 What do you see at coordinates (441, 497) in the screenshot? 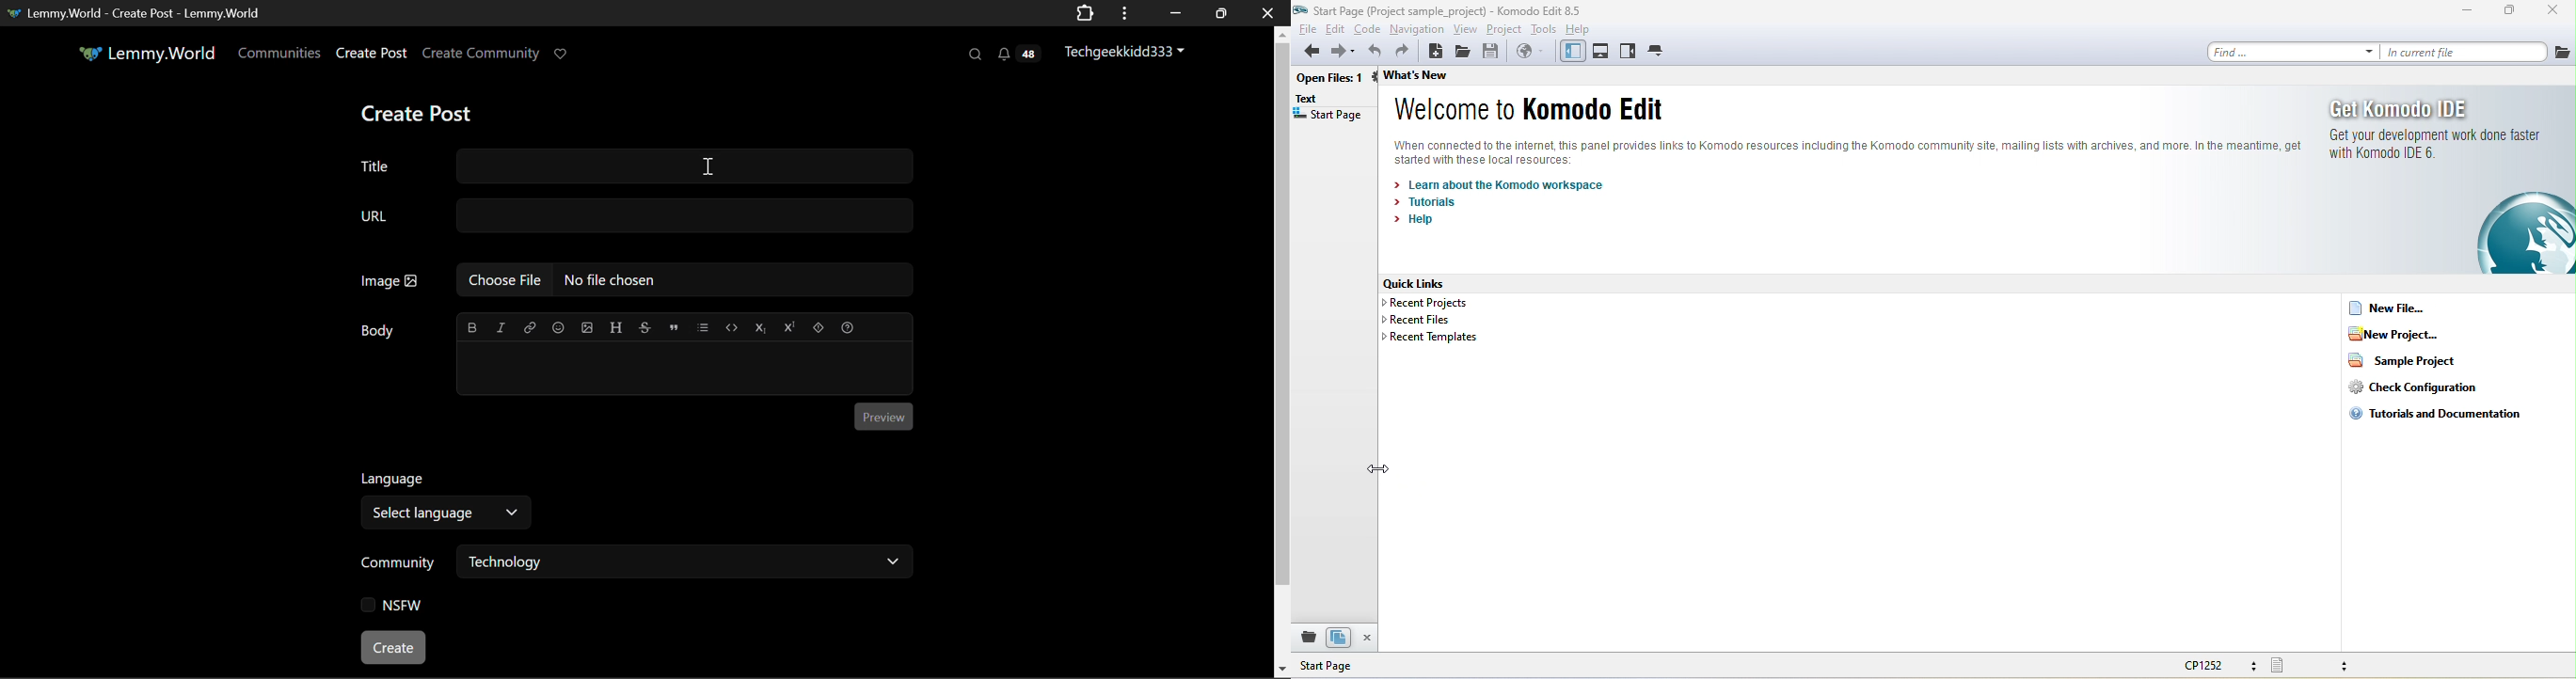
I see `Select Post Language` at bounding box center [441, 497].